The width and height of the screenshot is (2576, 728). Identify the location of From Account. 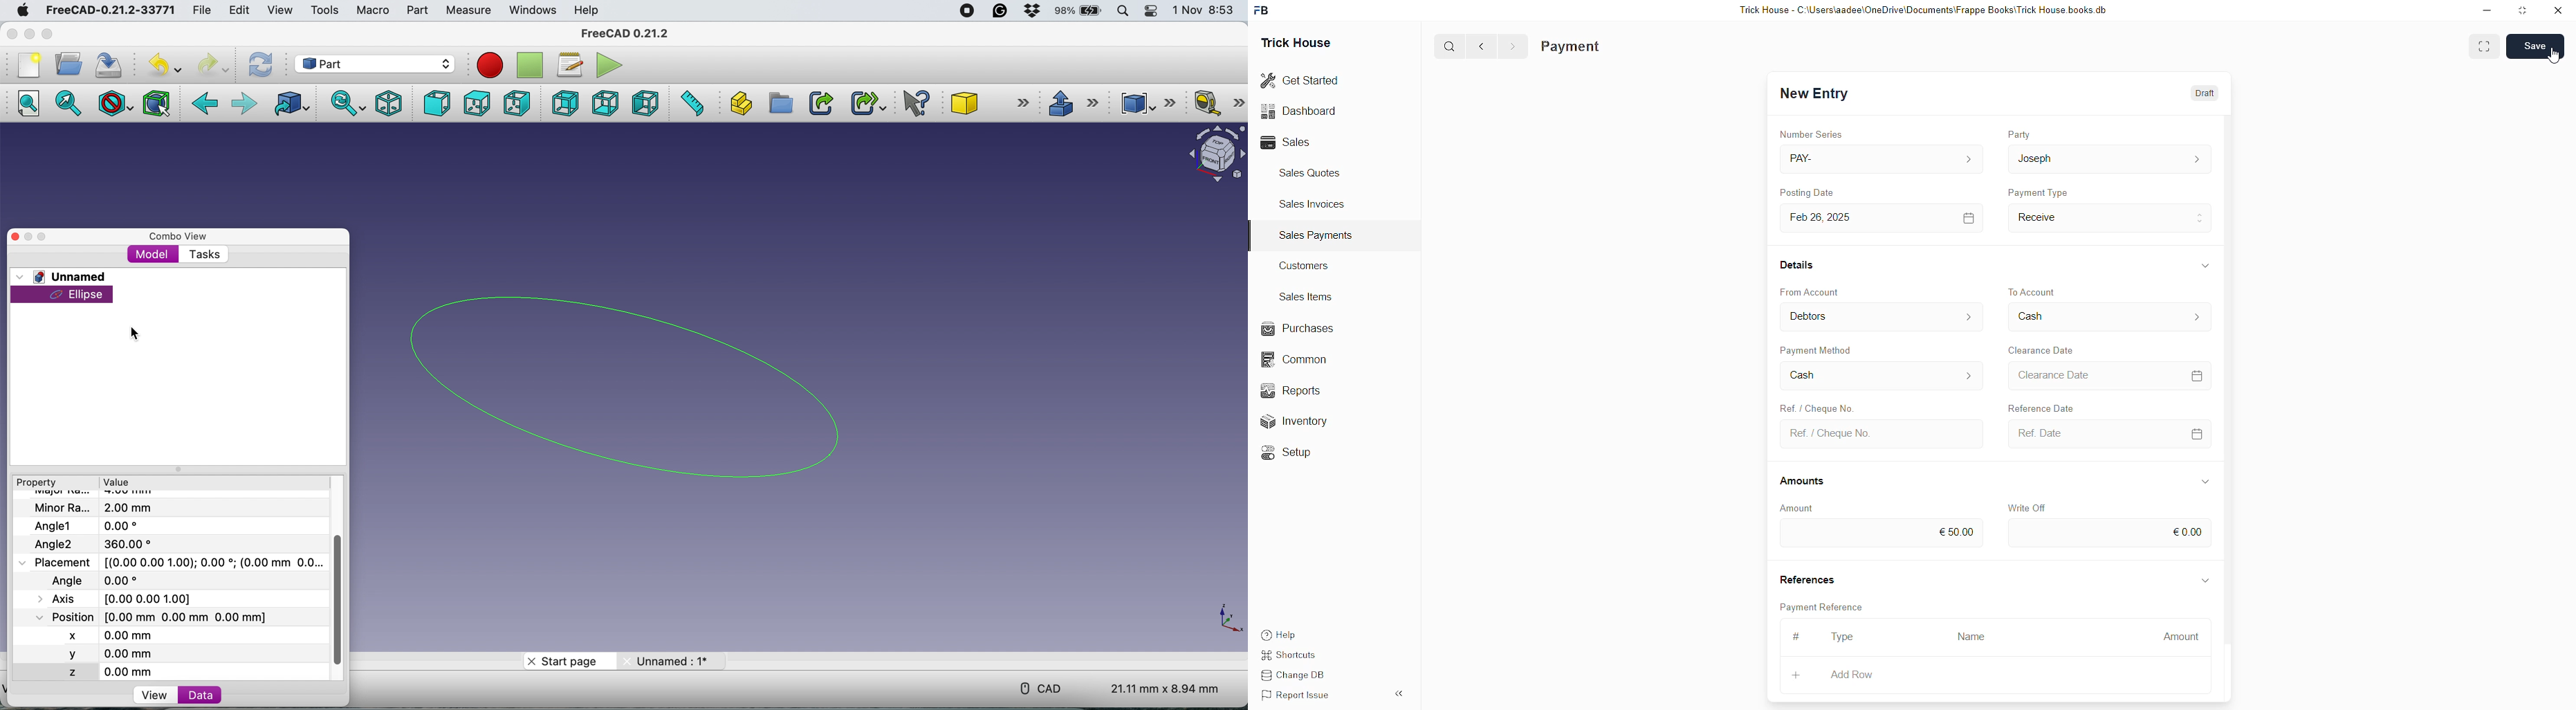
(1810, 292).